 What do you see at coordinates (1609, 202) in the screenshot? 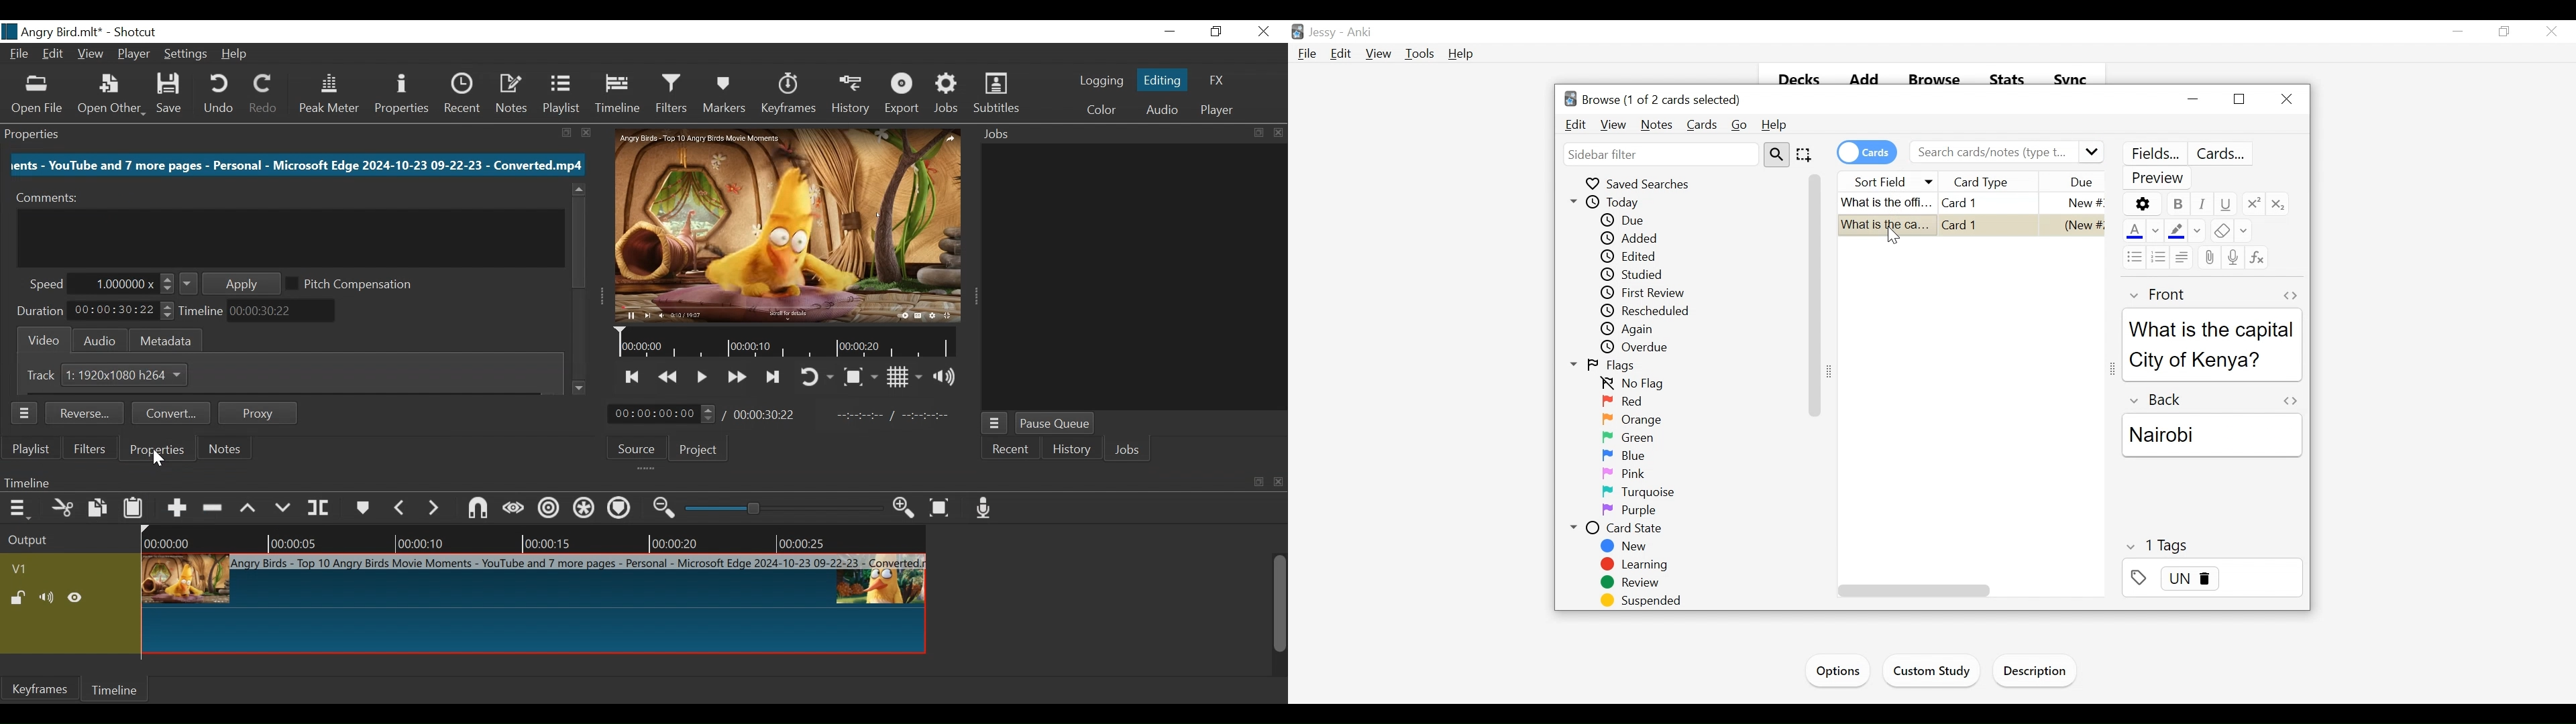
I see `Today` at bounding box center [1609, 202].